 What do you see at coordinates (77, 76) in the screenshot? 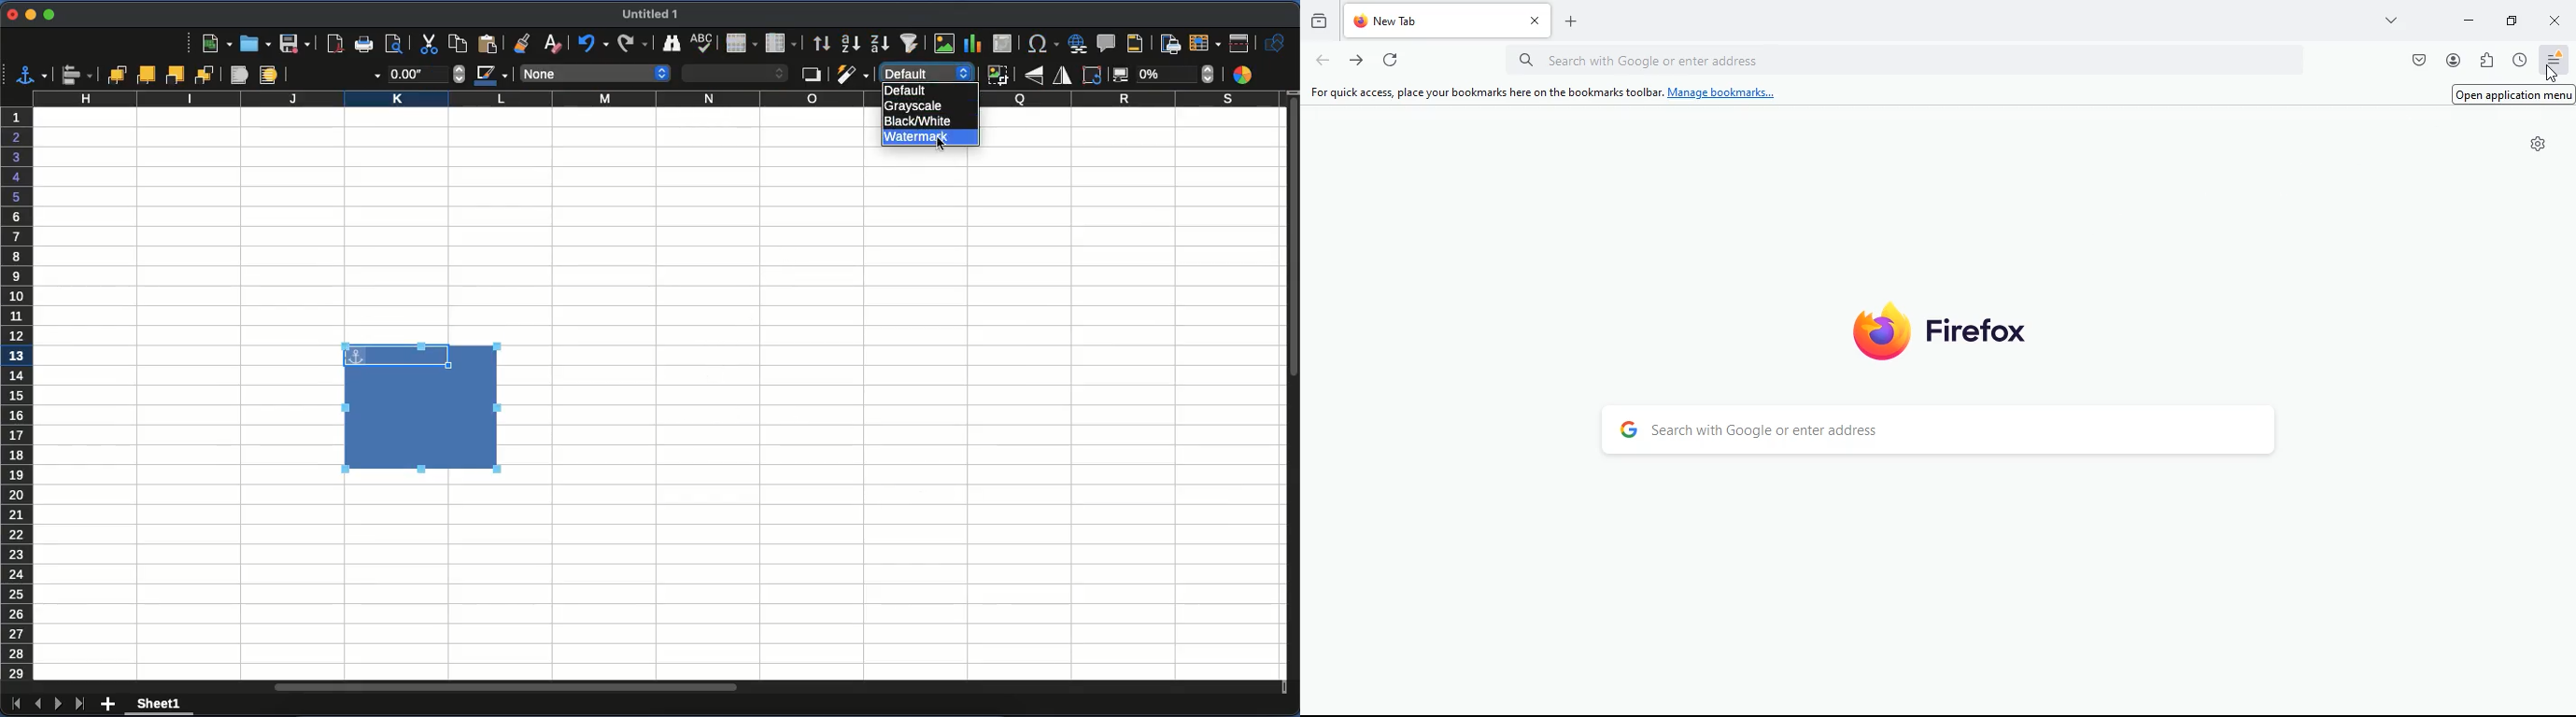
I see `align objects` at bounding box center [77, 76].